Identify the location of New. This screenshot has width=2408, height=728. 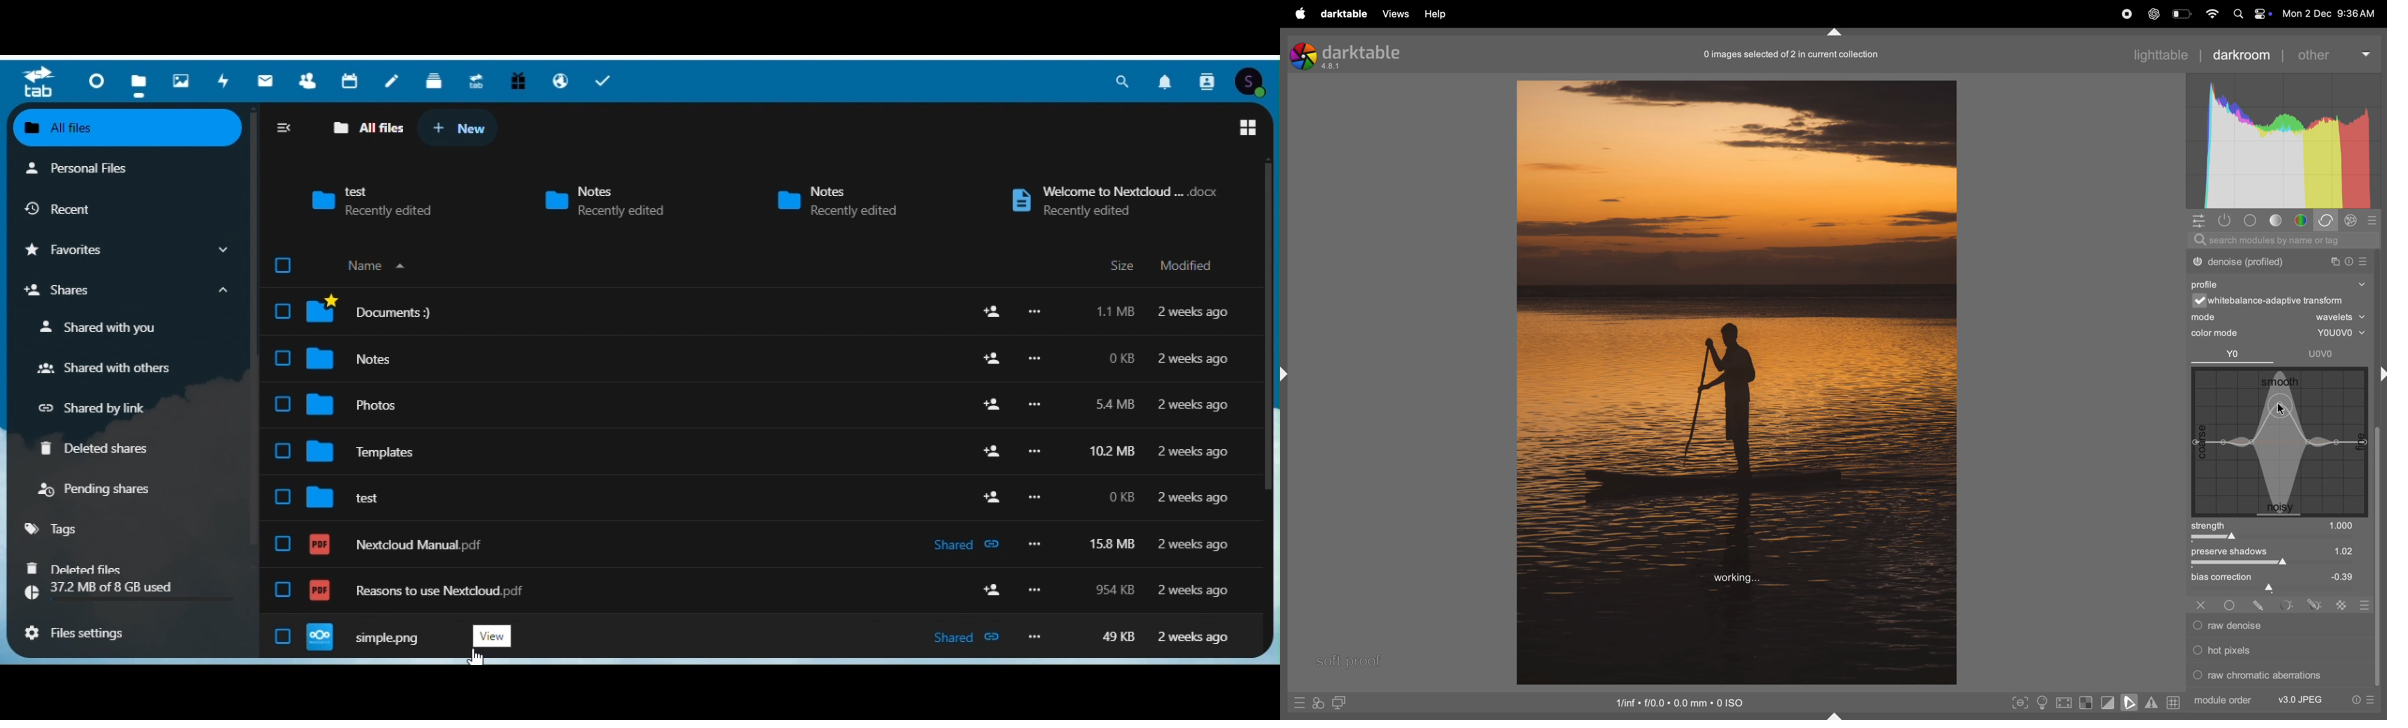
(458, 128).